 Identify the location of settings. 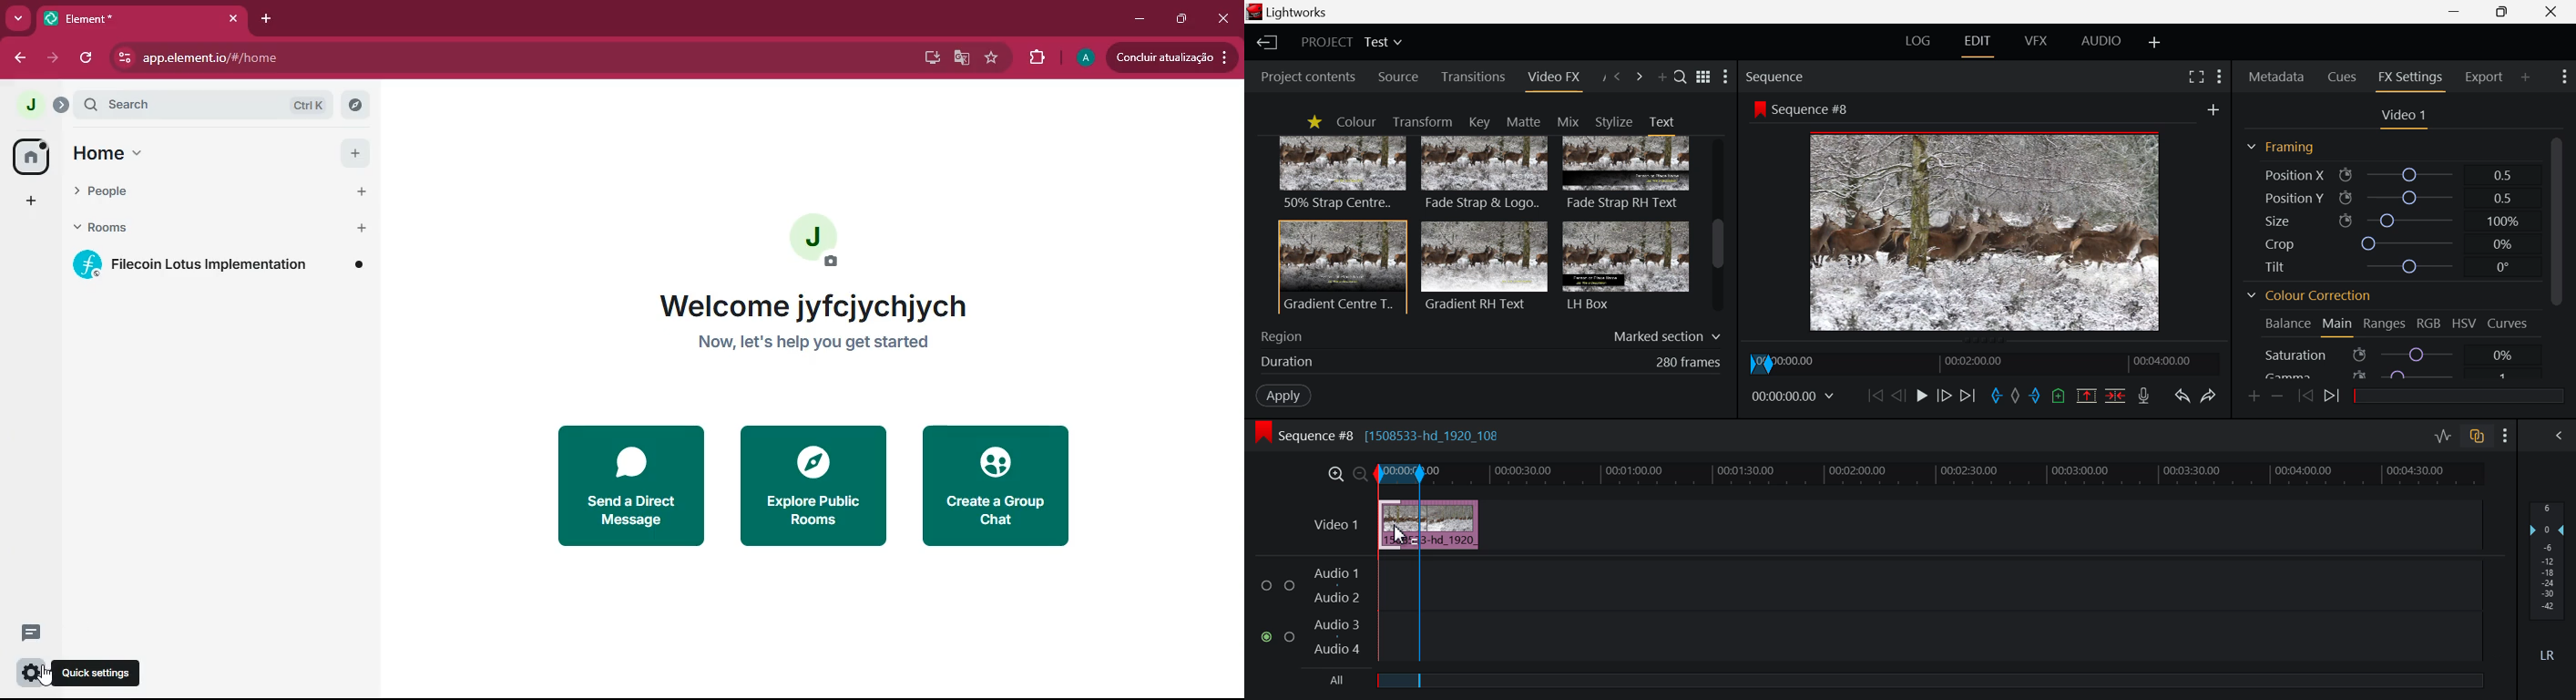
(32, 674).